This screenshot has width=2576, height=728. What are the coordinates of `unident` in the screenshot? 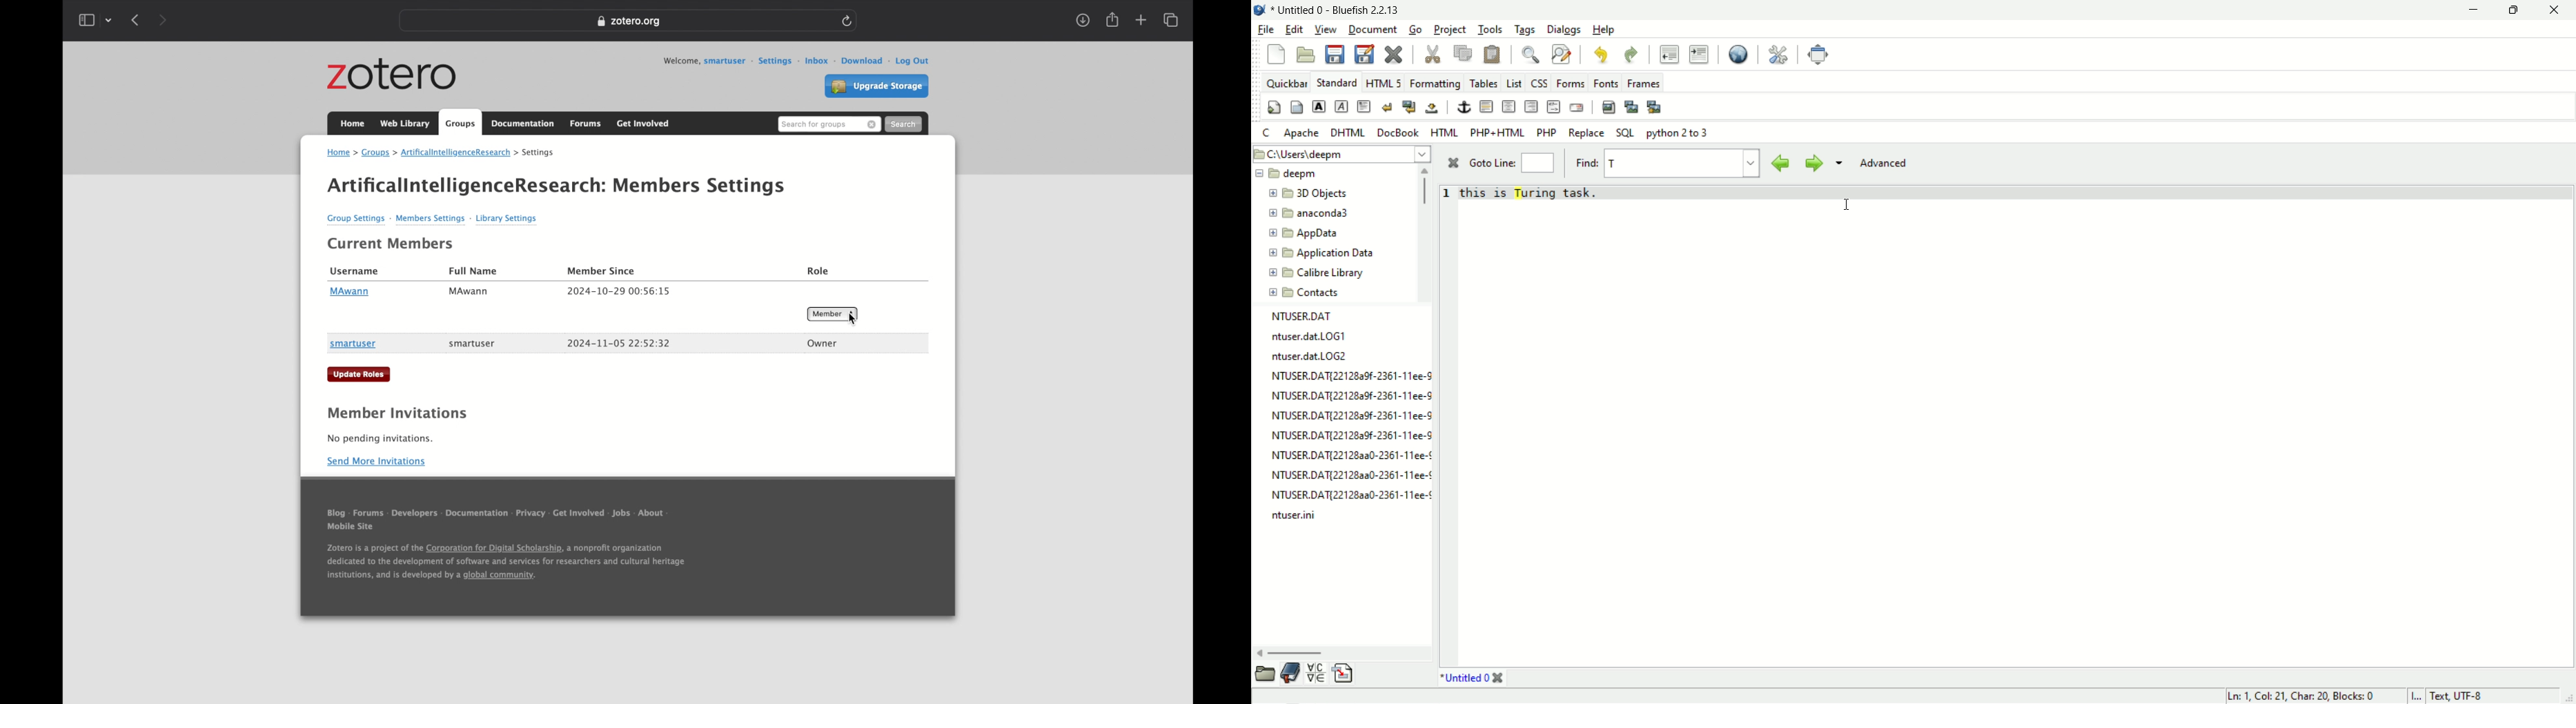 It's located at (1669, 54).